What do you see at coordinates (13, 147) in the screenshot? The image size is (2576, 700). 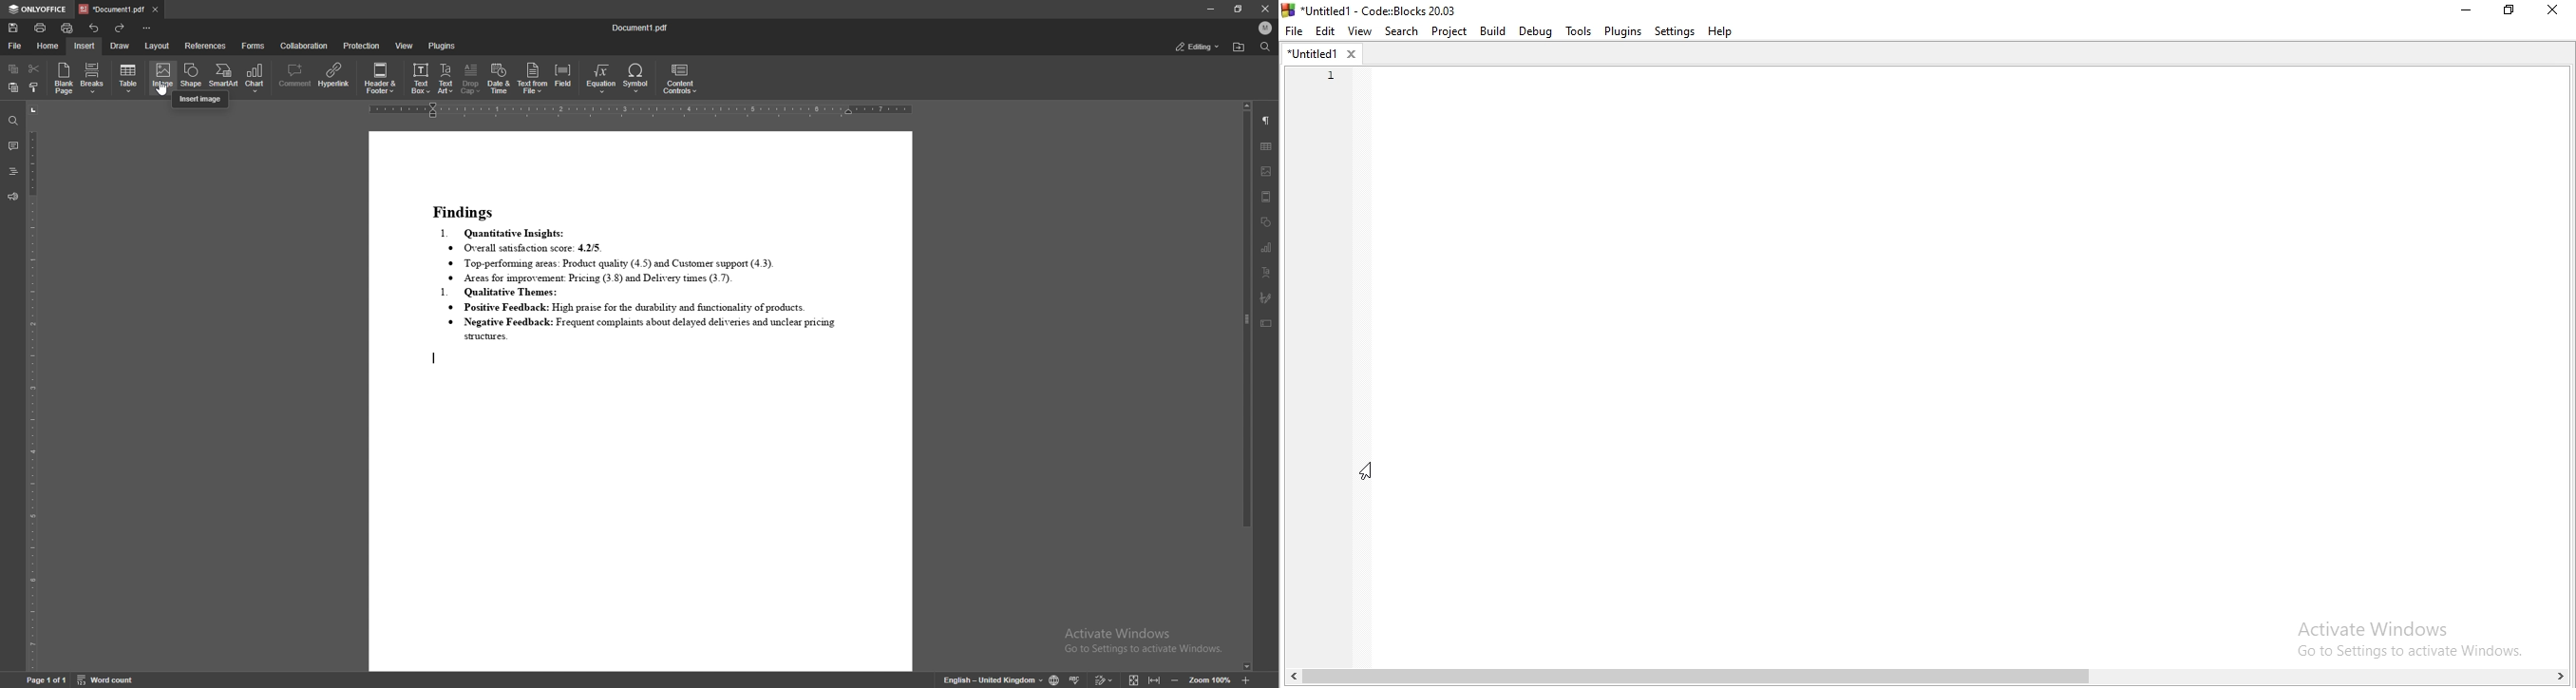 I see `comment` at bounding box center [13, 147].